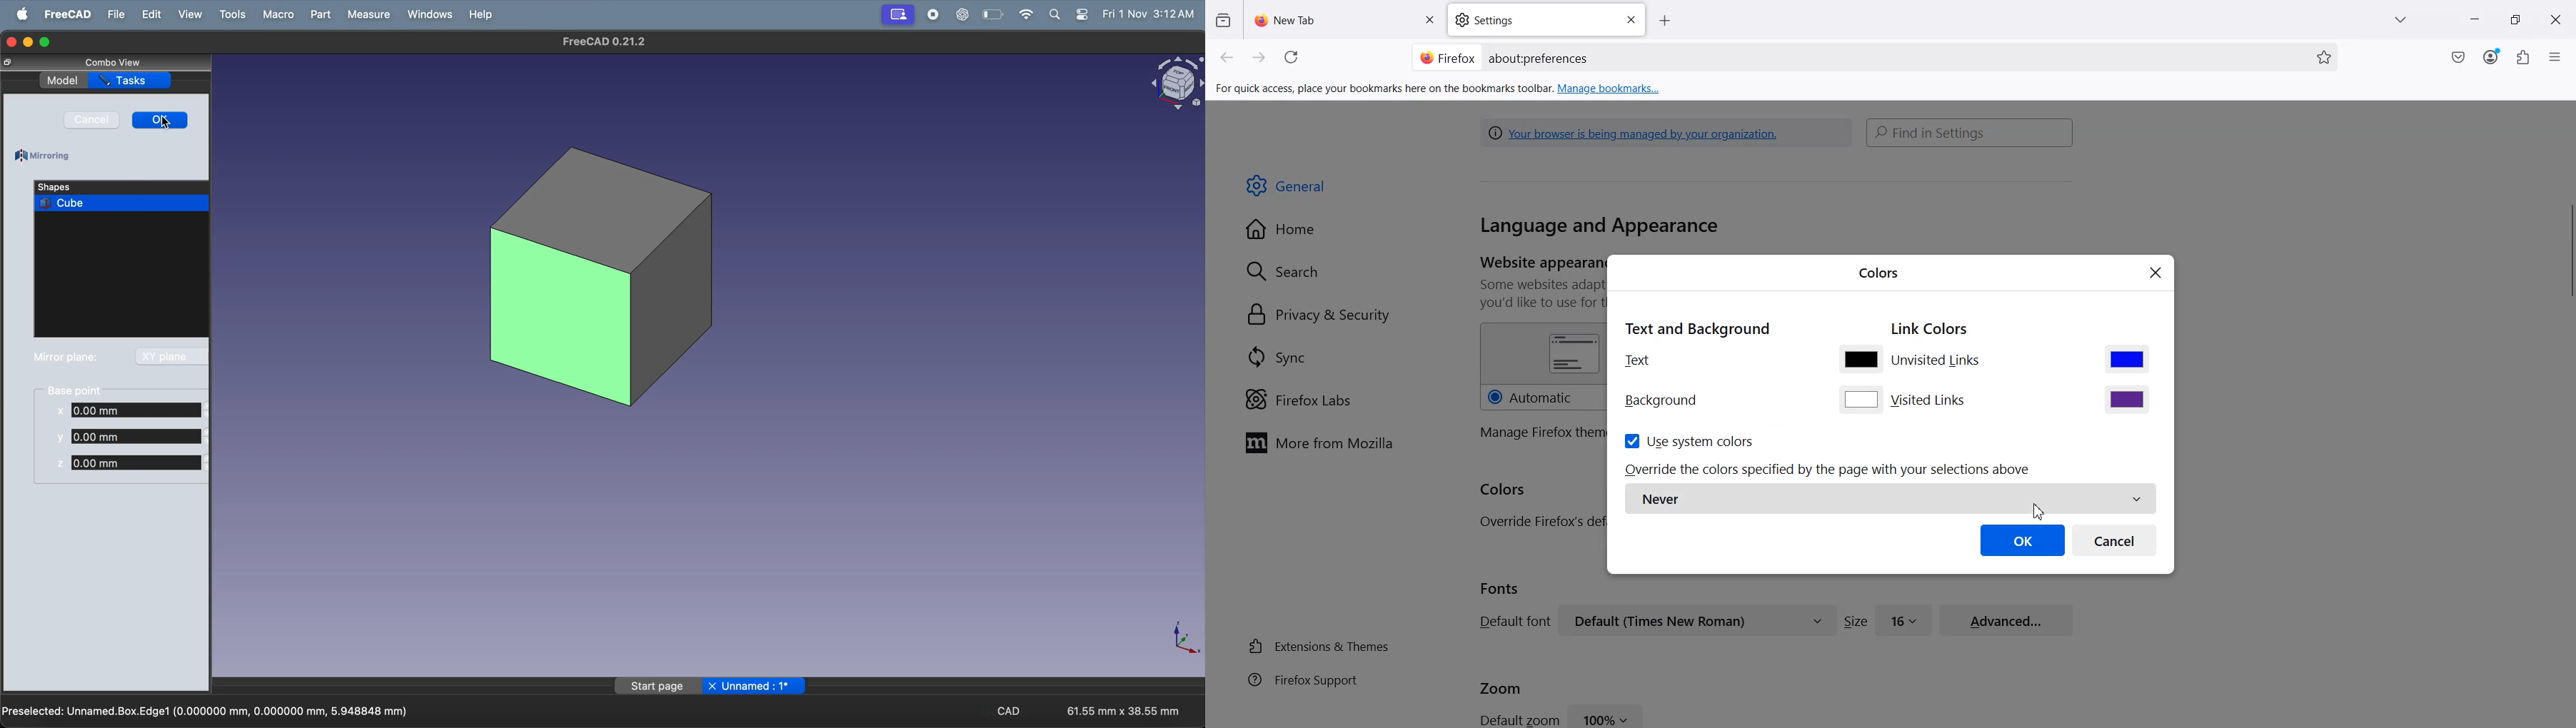 The height and width of the screenshot is (728, 2576). What do you see at coordinates (480, 15) in the screenshot?
I see `help` at bounding box center [480, 15].